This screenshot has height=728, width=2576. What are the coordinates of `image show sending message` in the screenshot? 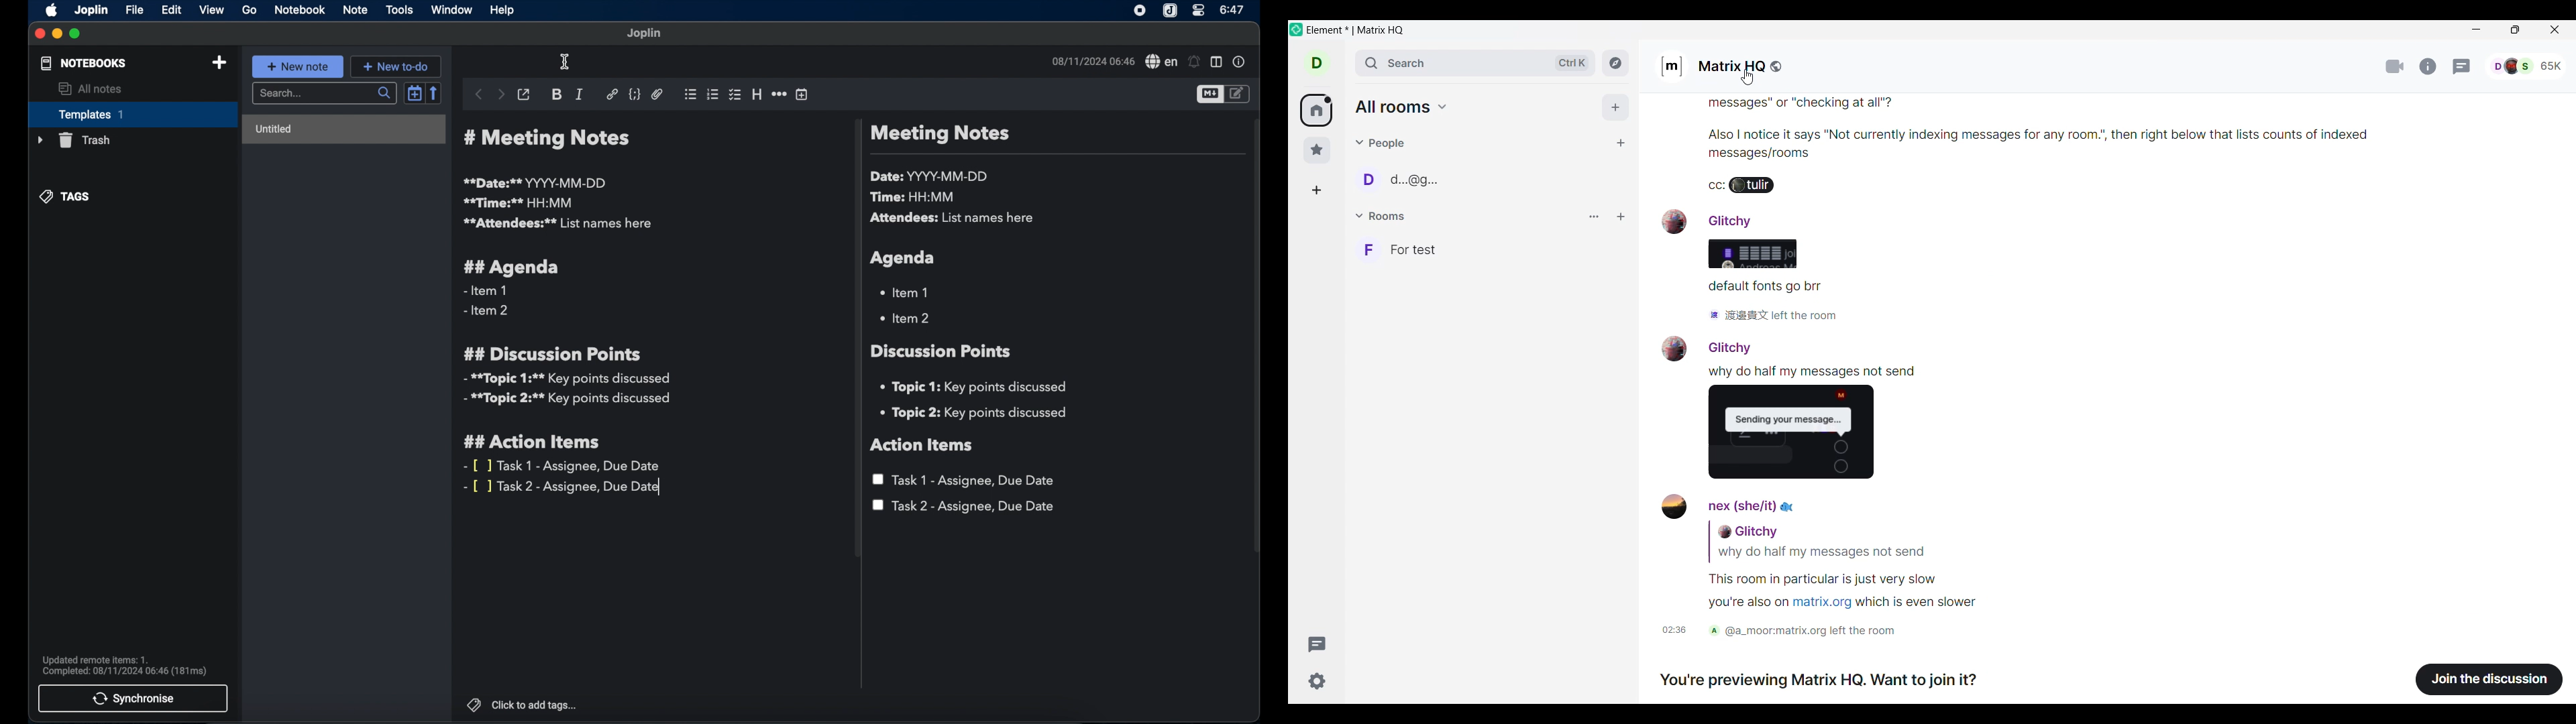 It's located at (1797, 436).